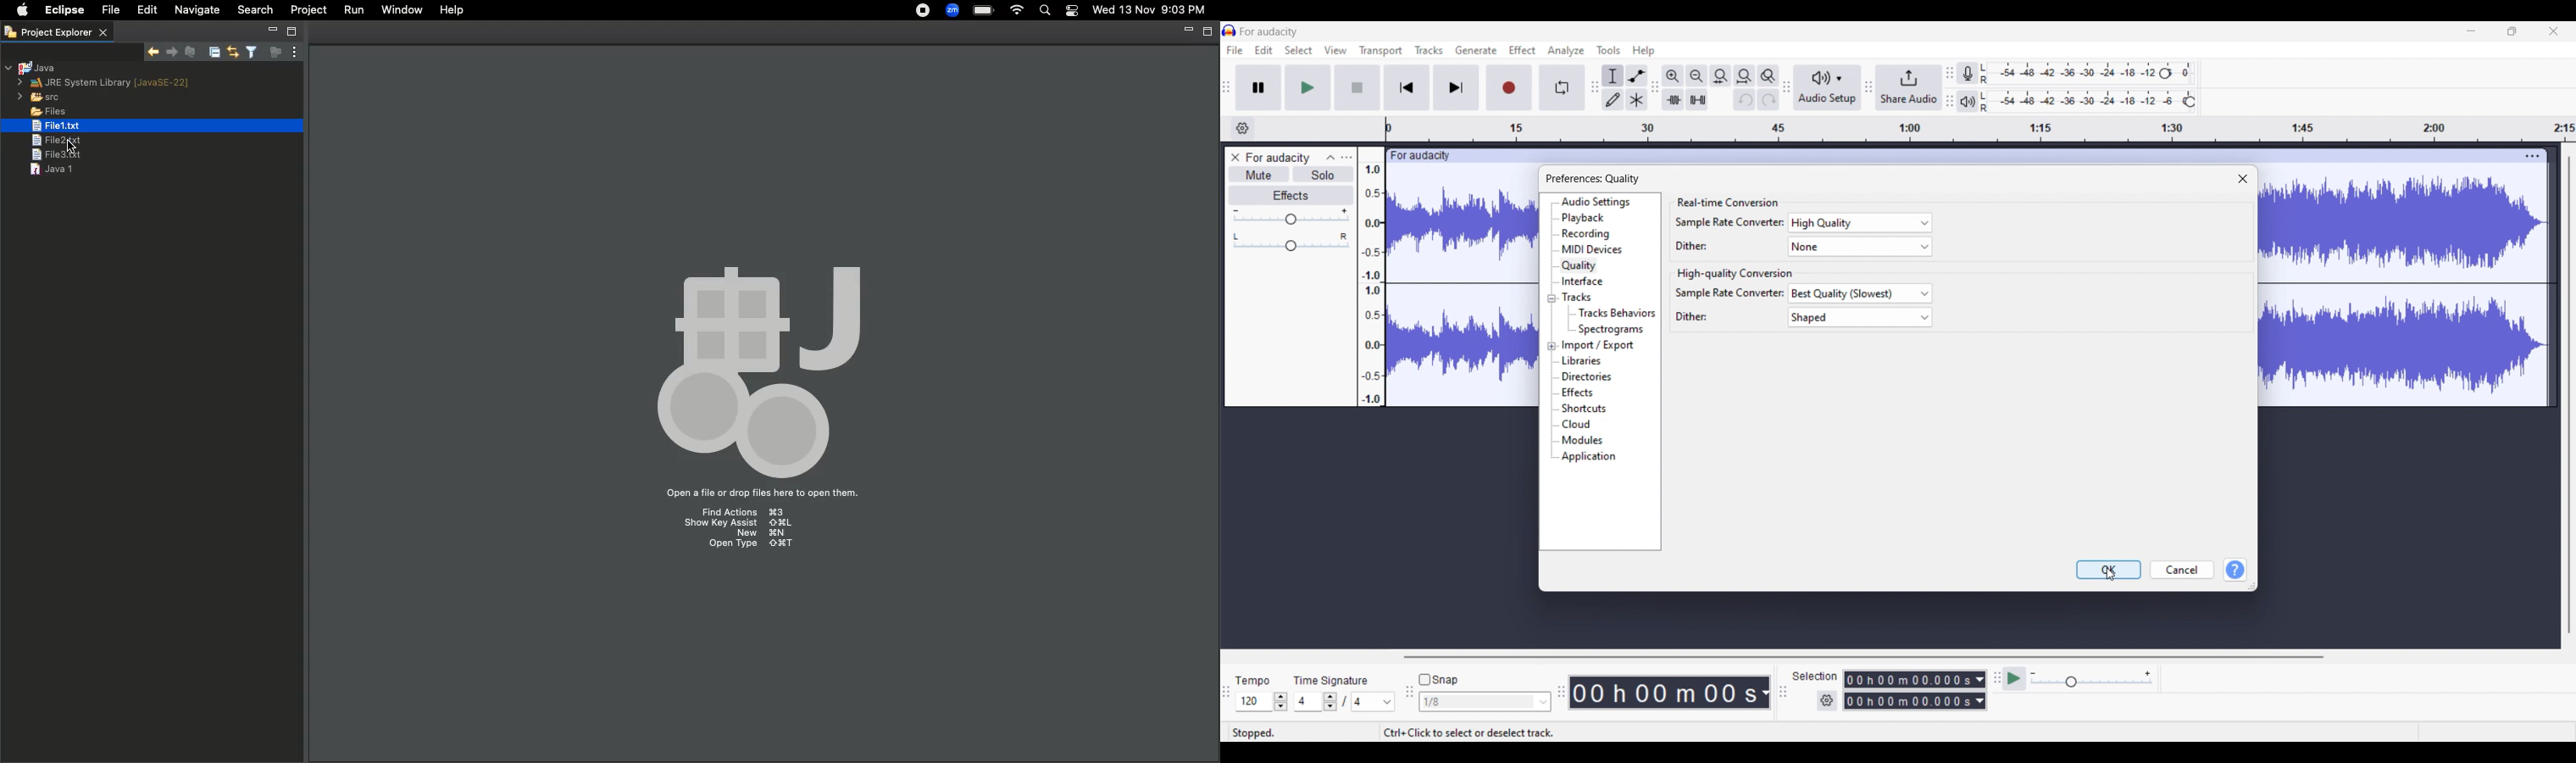 The width and height of the screenshot is (2576, 784). I want to click on Header to change Playback level, so click(2190, 102).